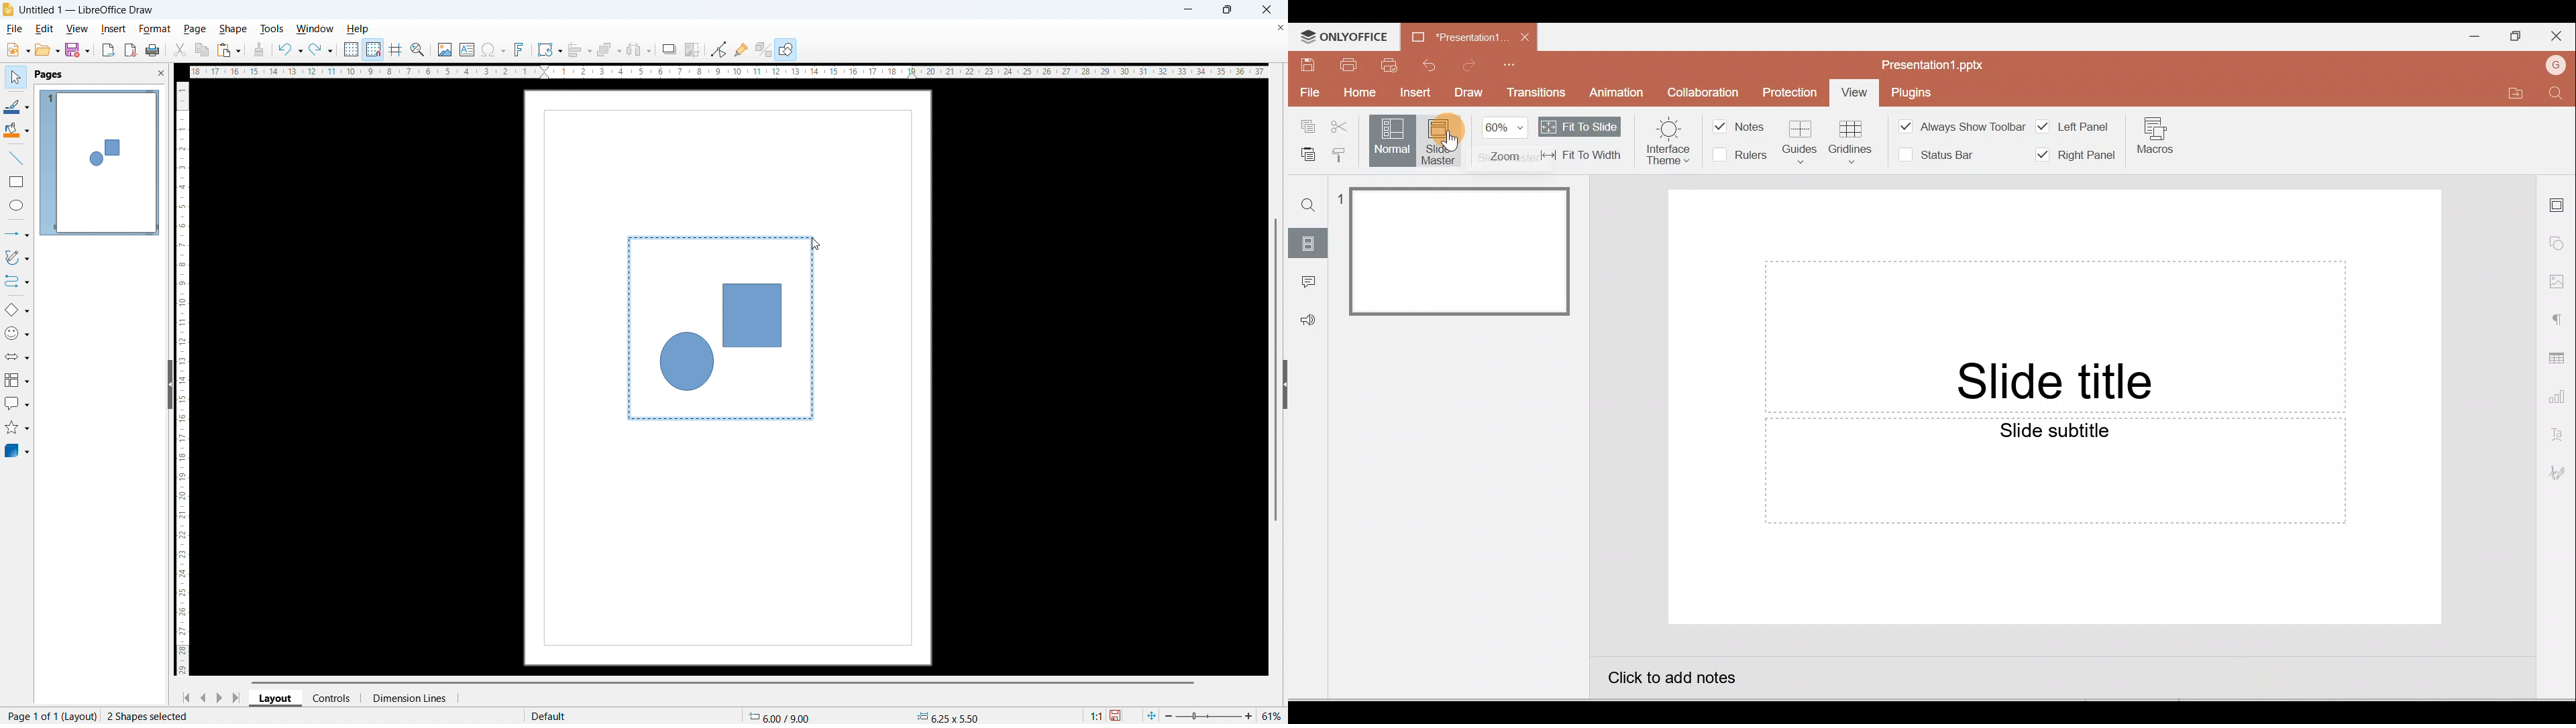  I want to click on shadow, so click(670, 50).